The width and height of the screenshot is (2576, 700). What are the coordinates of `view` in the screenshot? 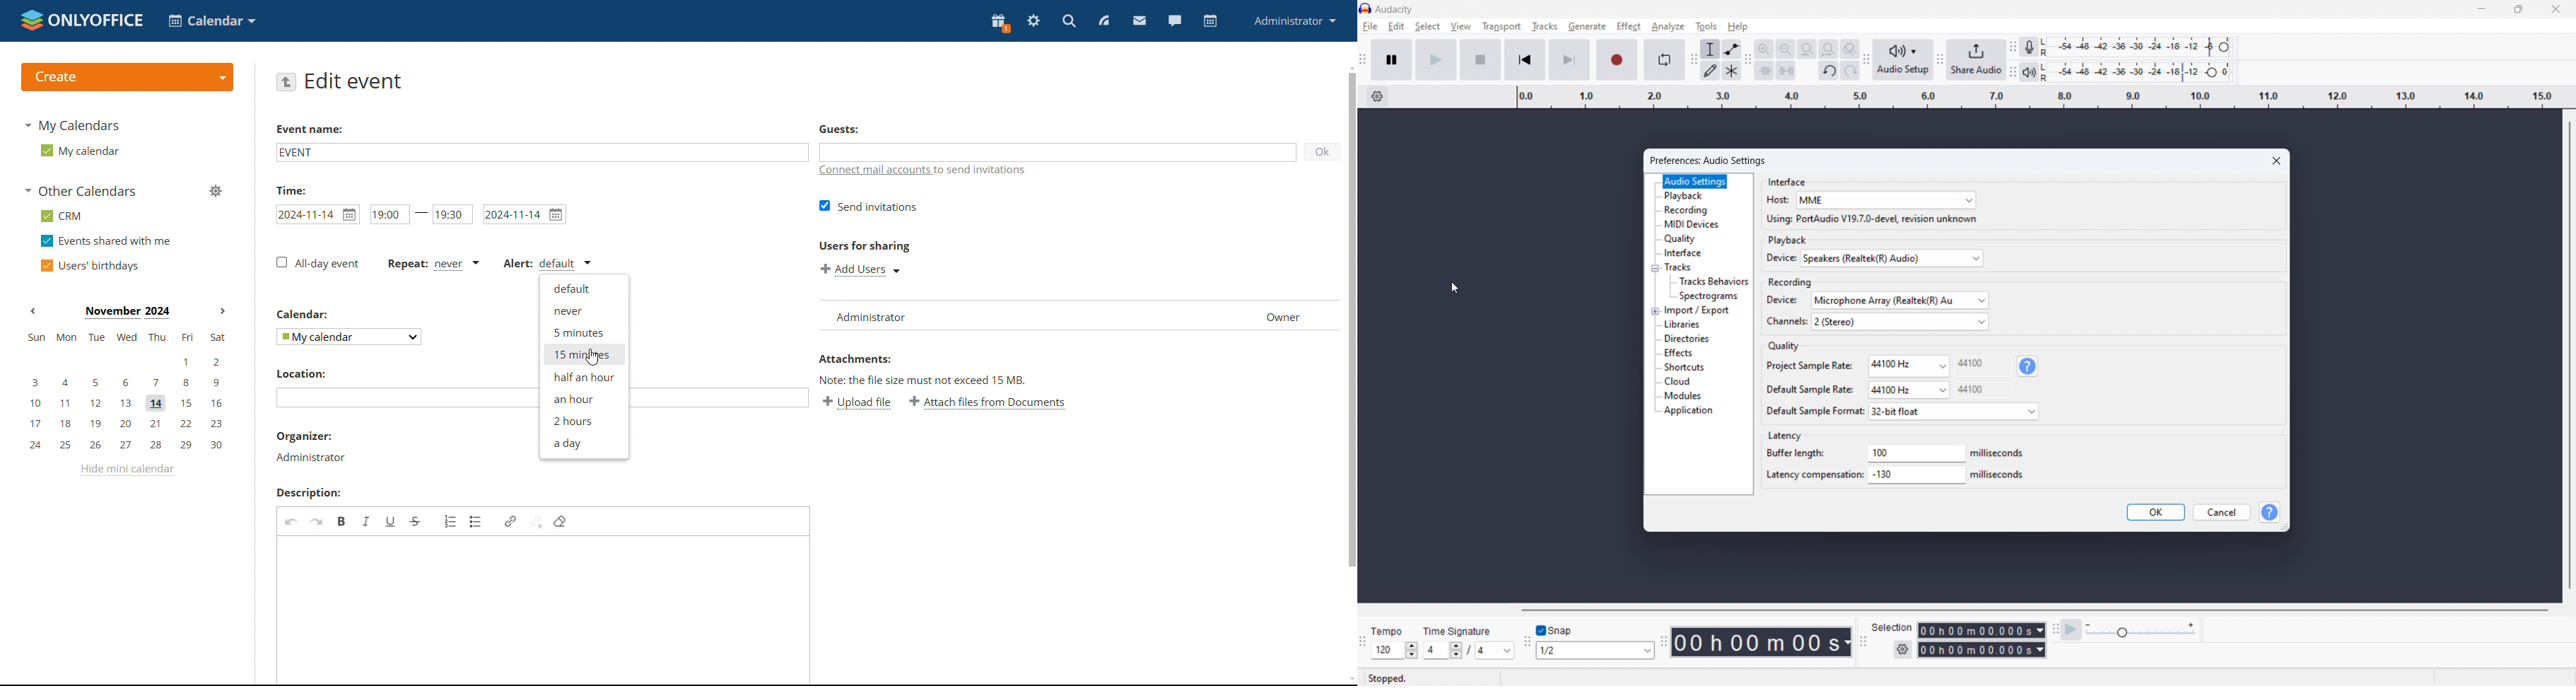 It's located at (1461, 26).